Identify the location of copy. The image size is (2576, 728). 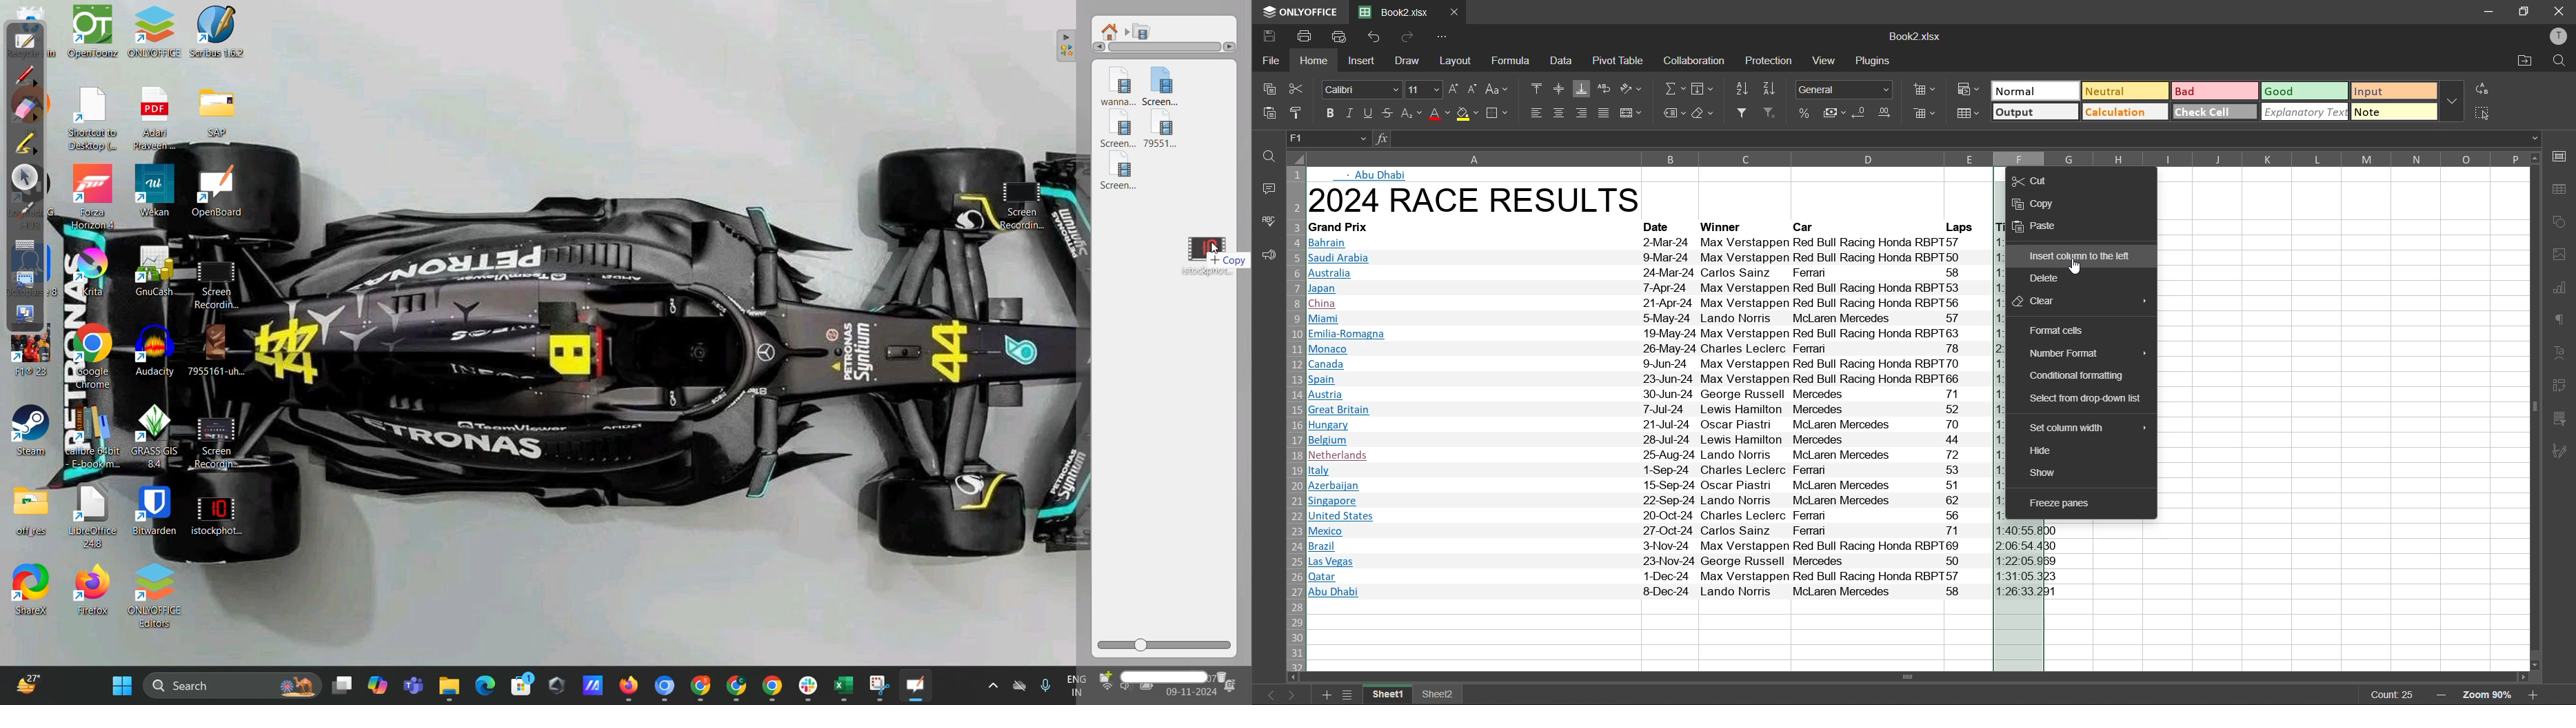
(2042, 203).